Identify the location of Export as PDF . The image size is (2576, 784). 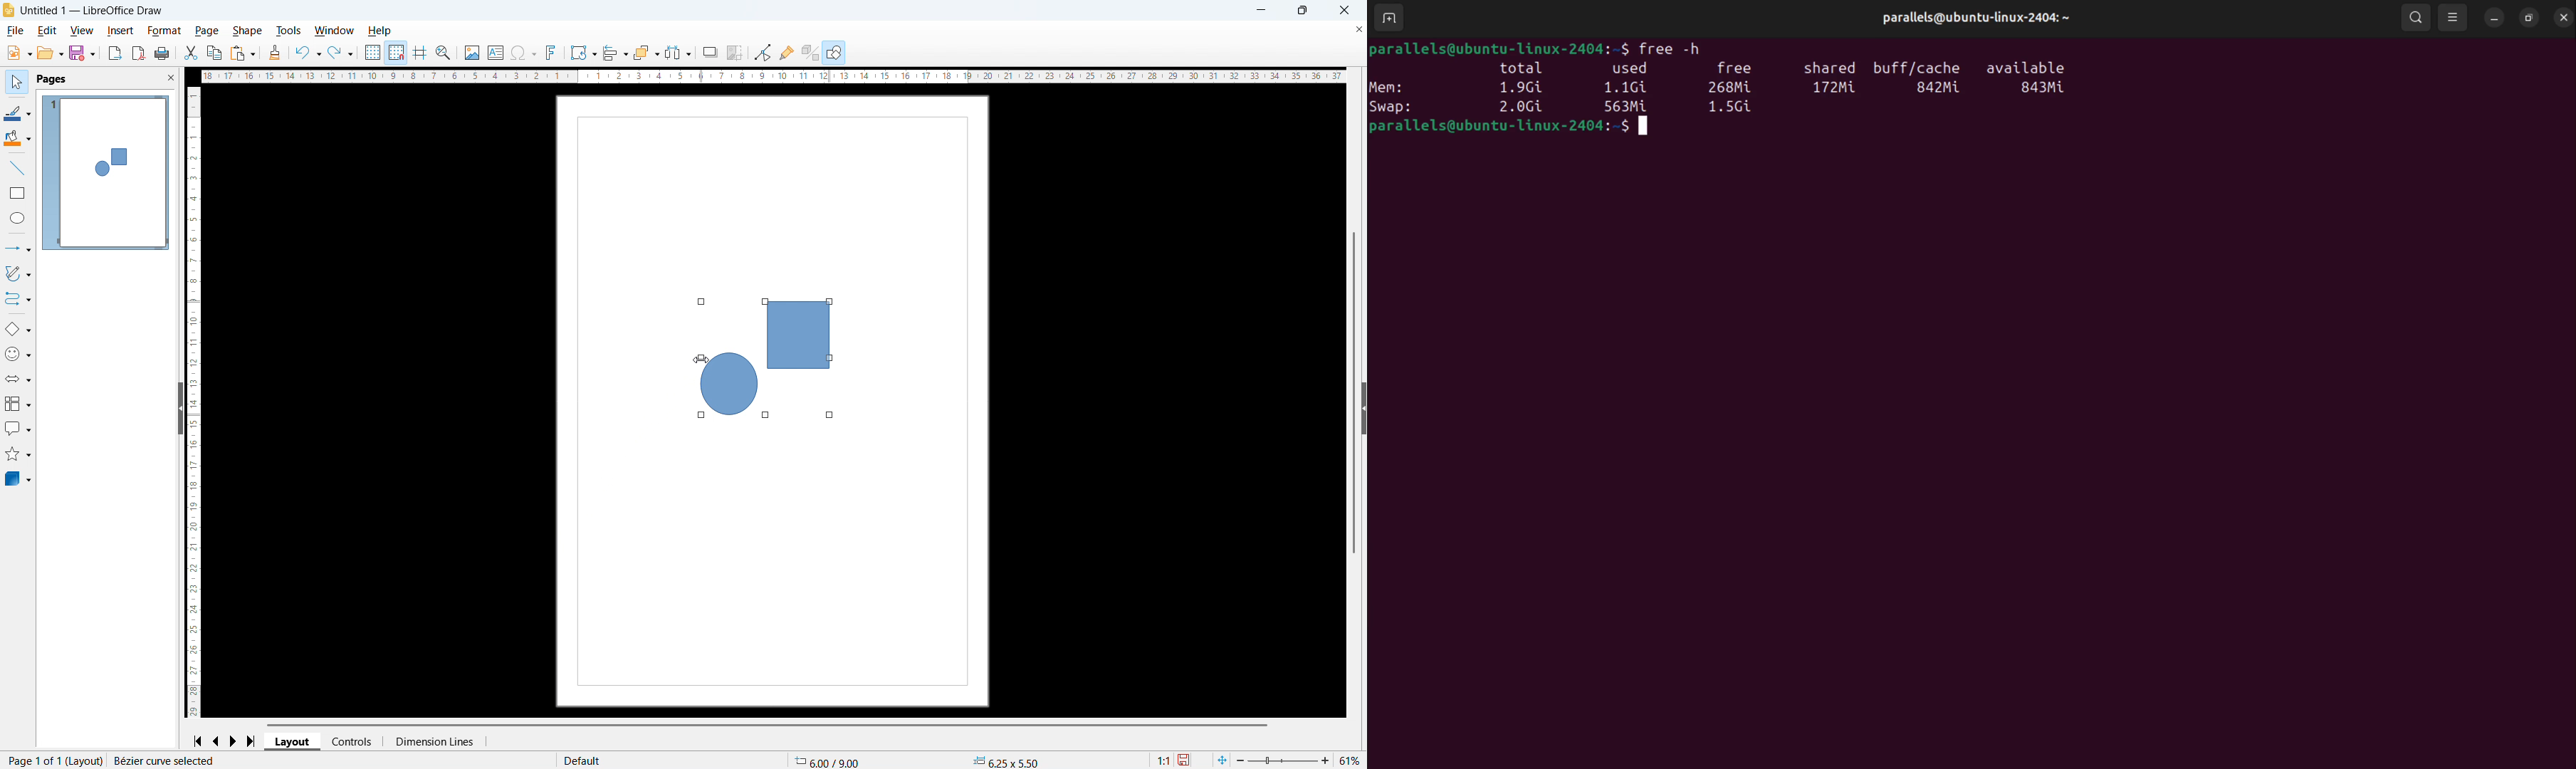
(138, 53).